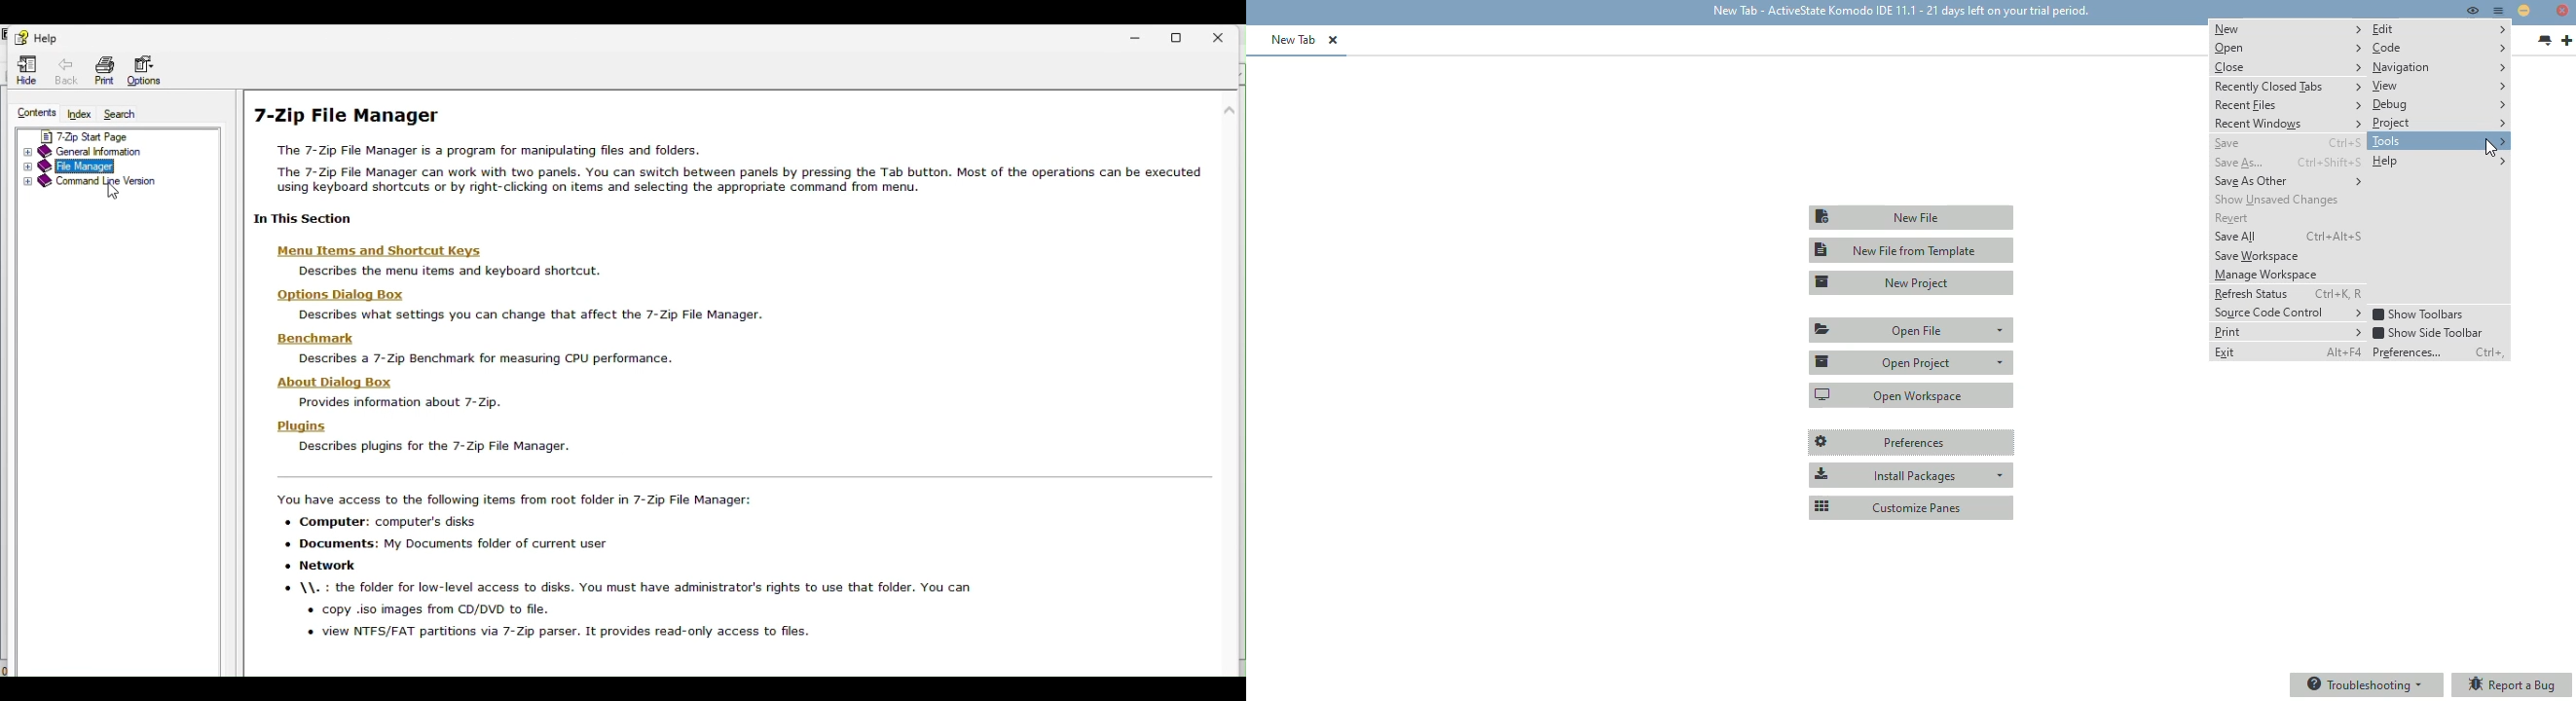 The image size is (2576, 728). I want to click on | Describes plugins for the 7-Zip File Manager., so click(433, 446).